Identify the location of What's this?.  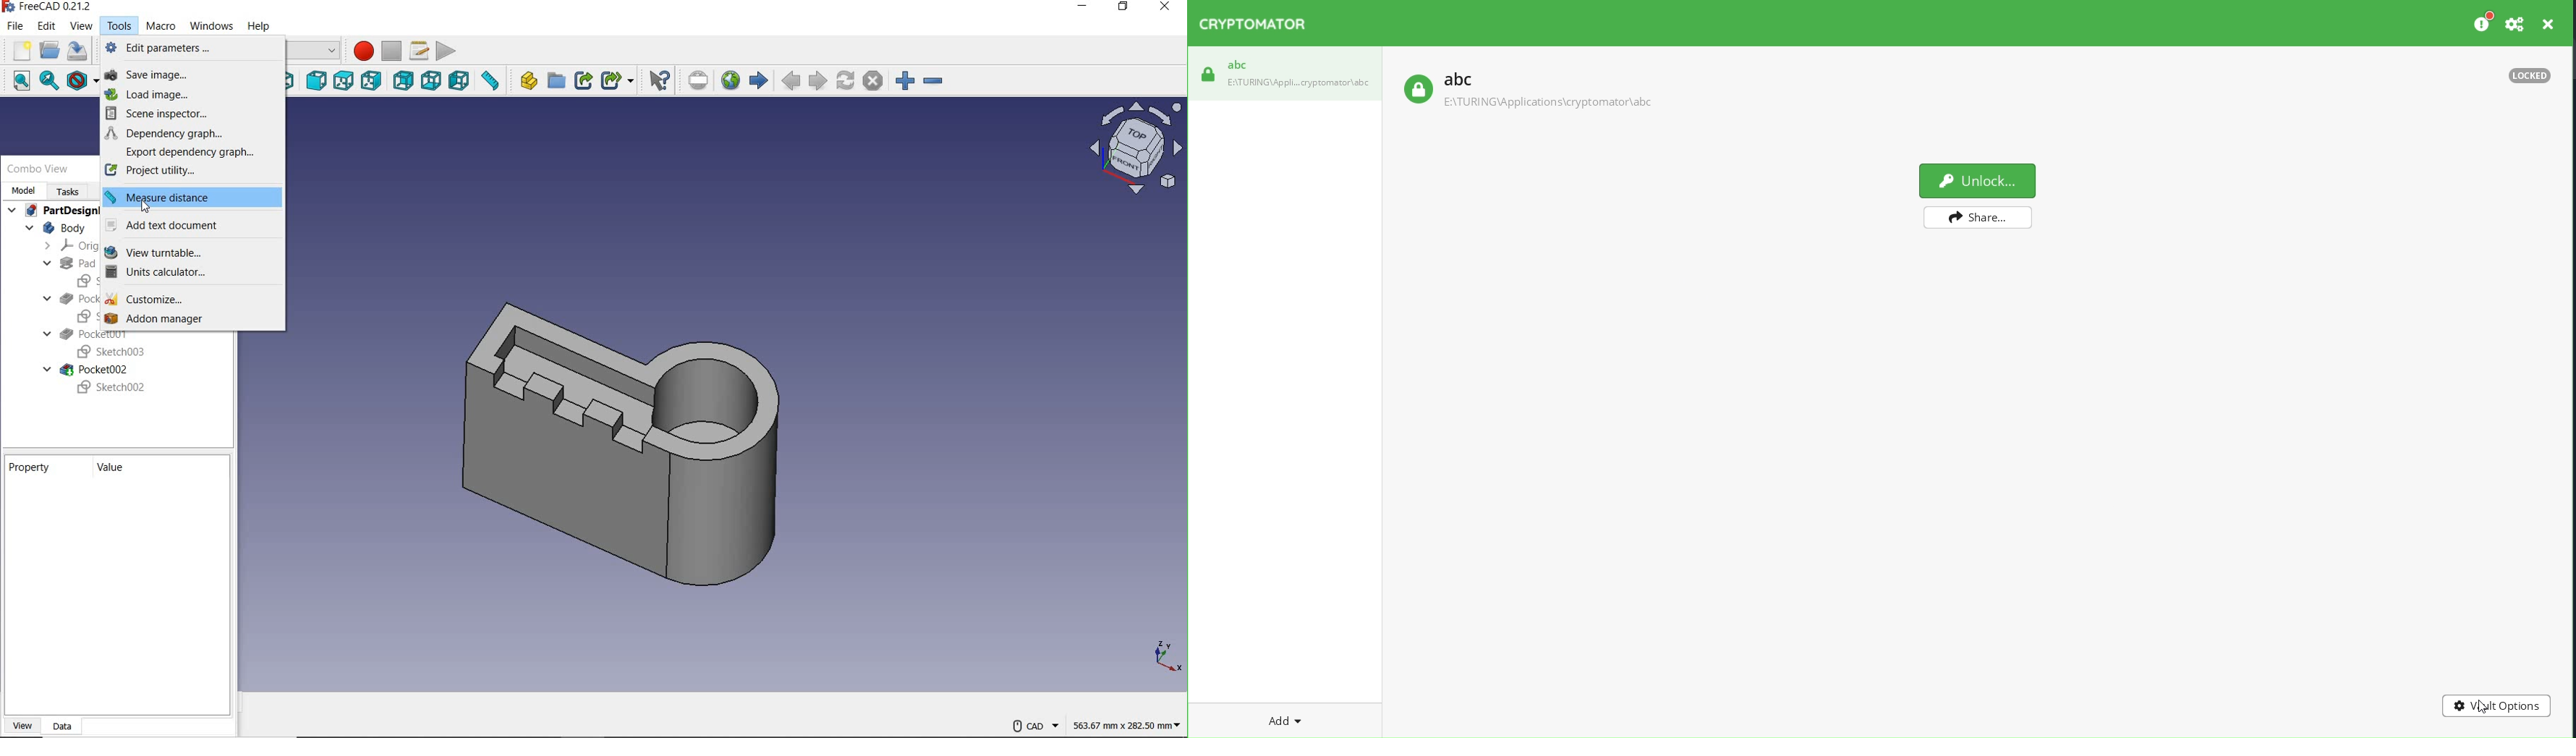
(659, 81).